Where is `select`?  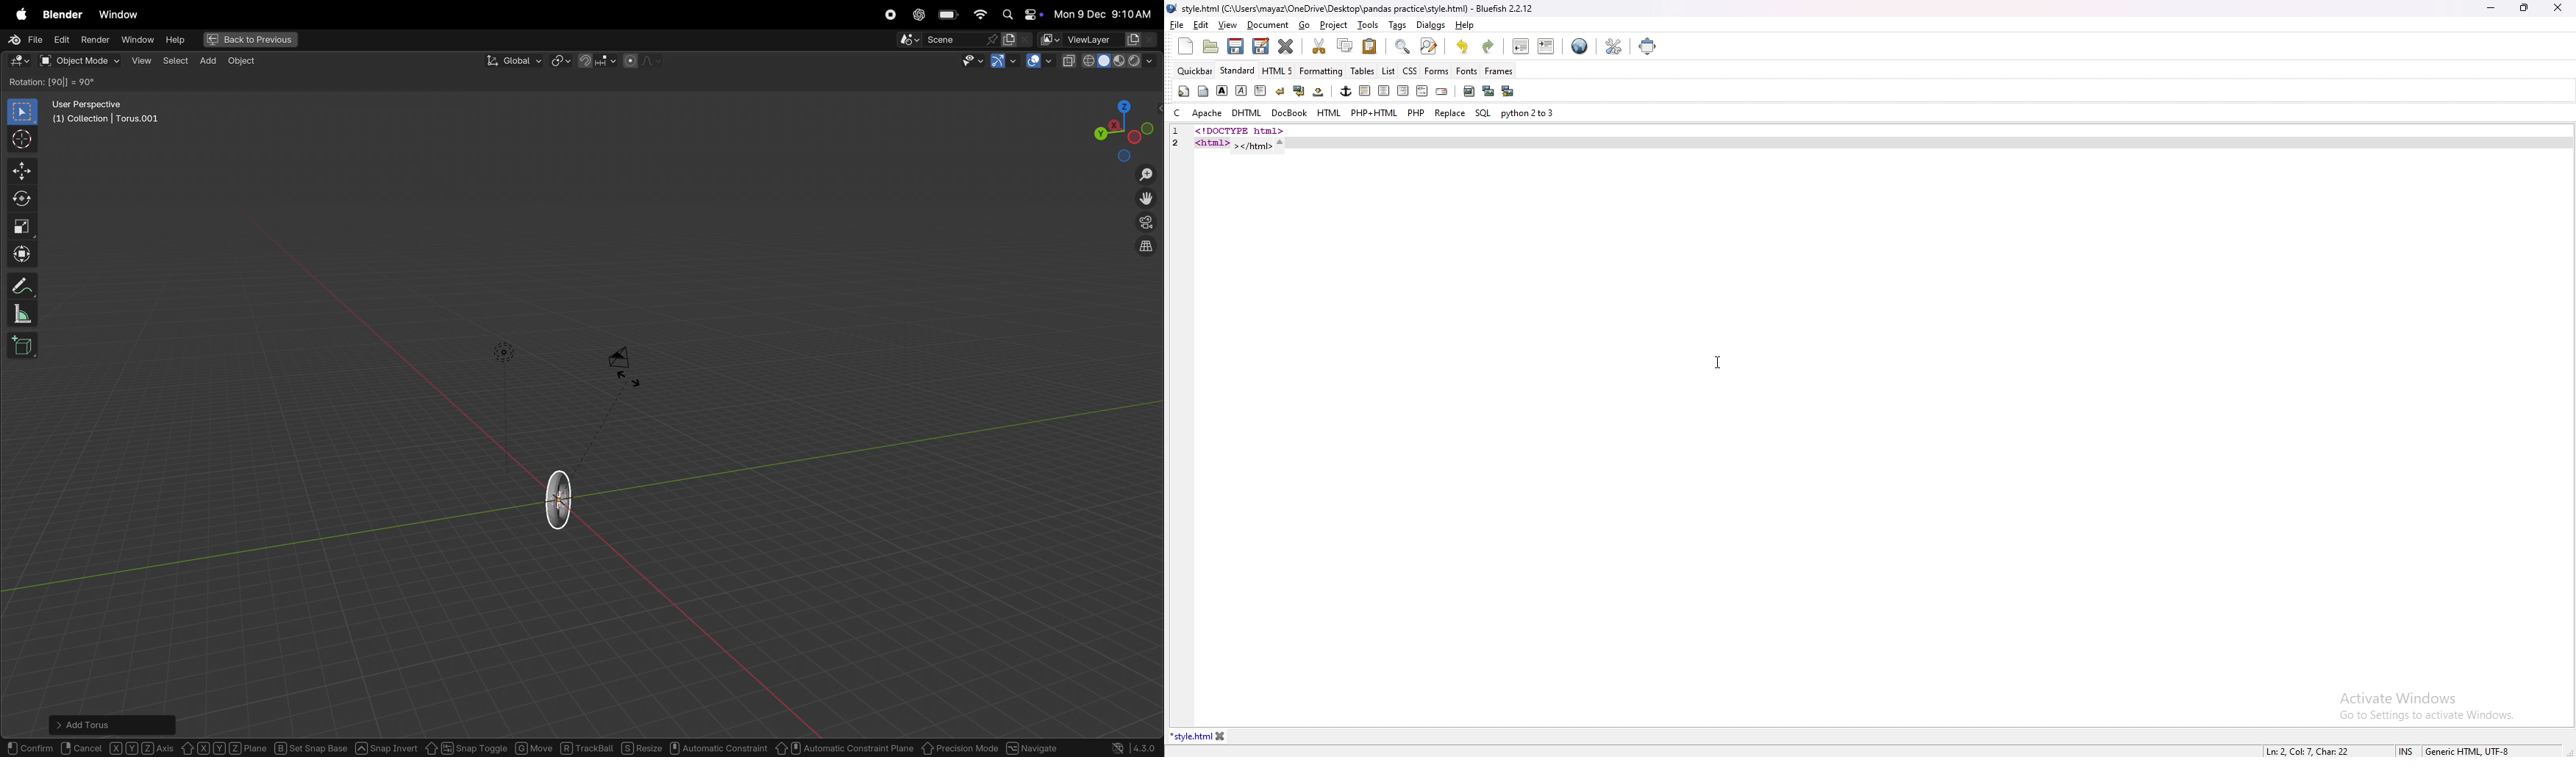 select is located at coordinates (23, 112).